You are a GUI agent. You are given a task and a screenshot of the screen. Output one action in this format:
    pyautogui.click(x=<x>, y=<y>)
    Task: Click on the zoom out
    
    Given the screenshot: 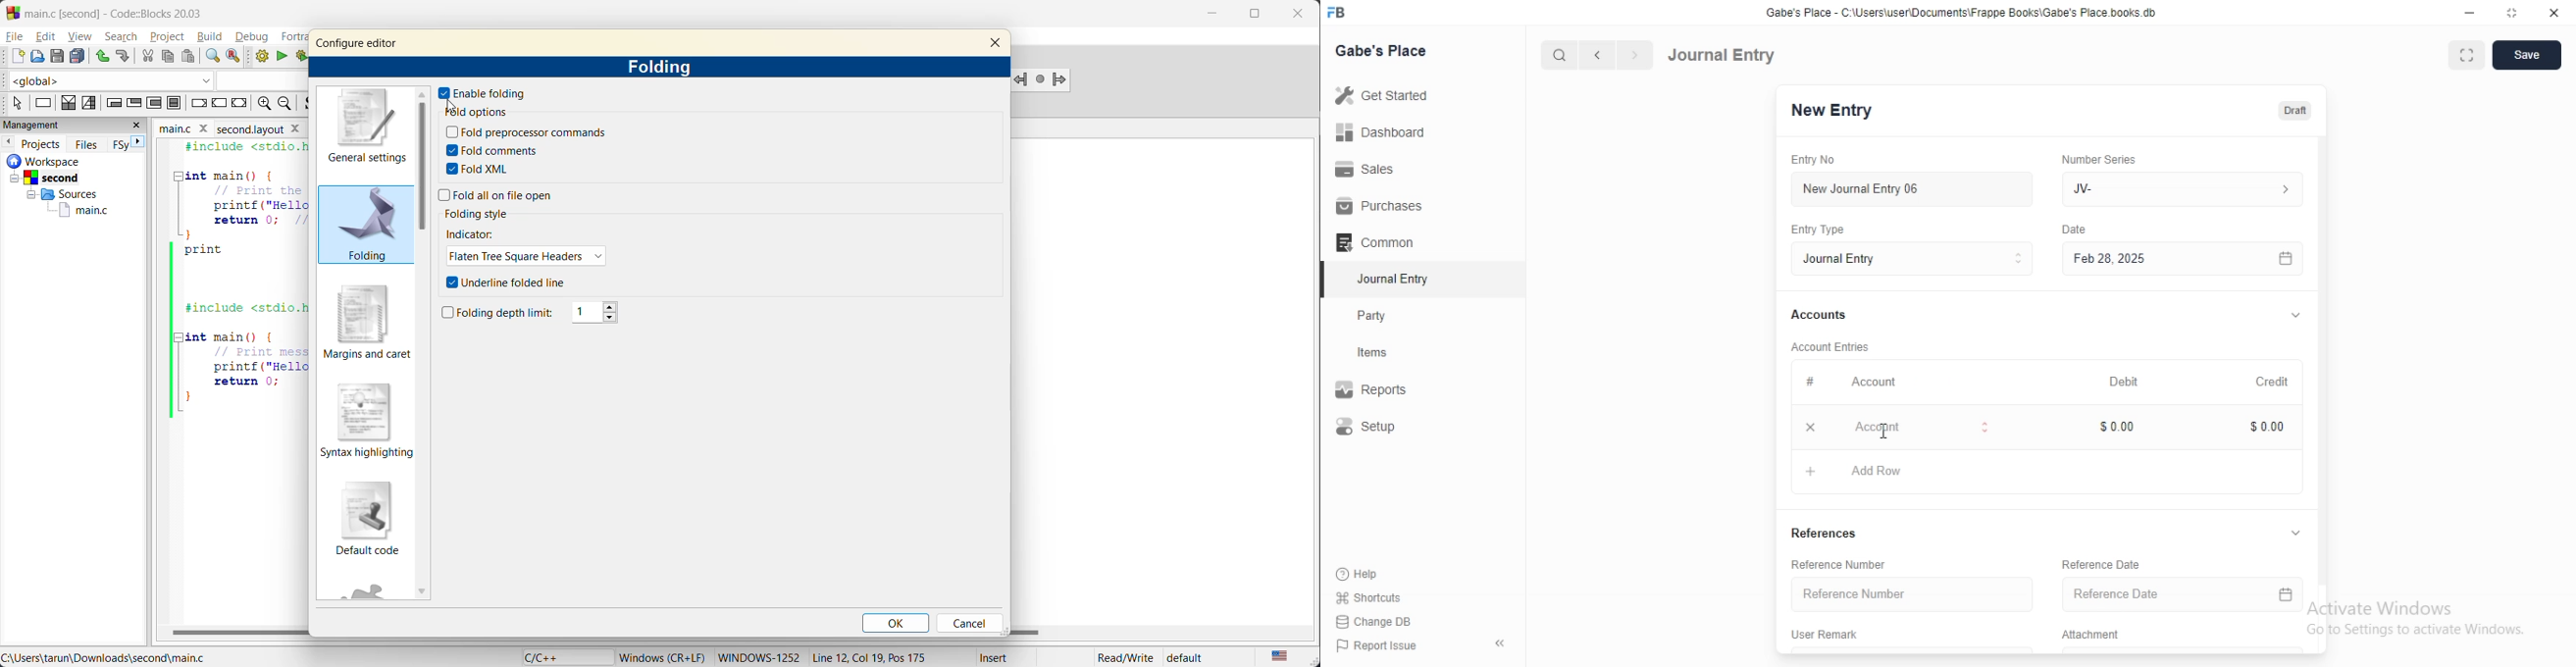 What is the action you would take?
    pyautogui.click(x=287, y=103)
    